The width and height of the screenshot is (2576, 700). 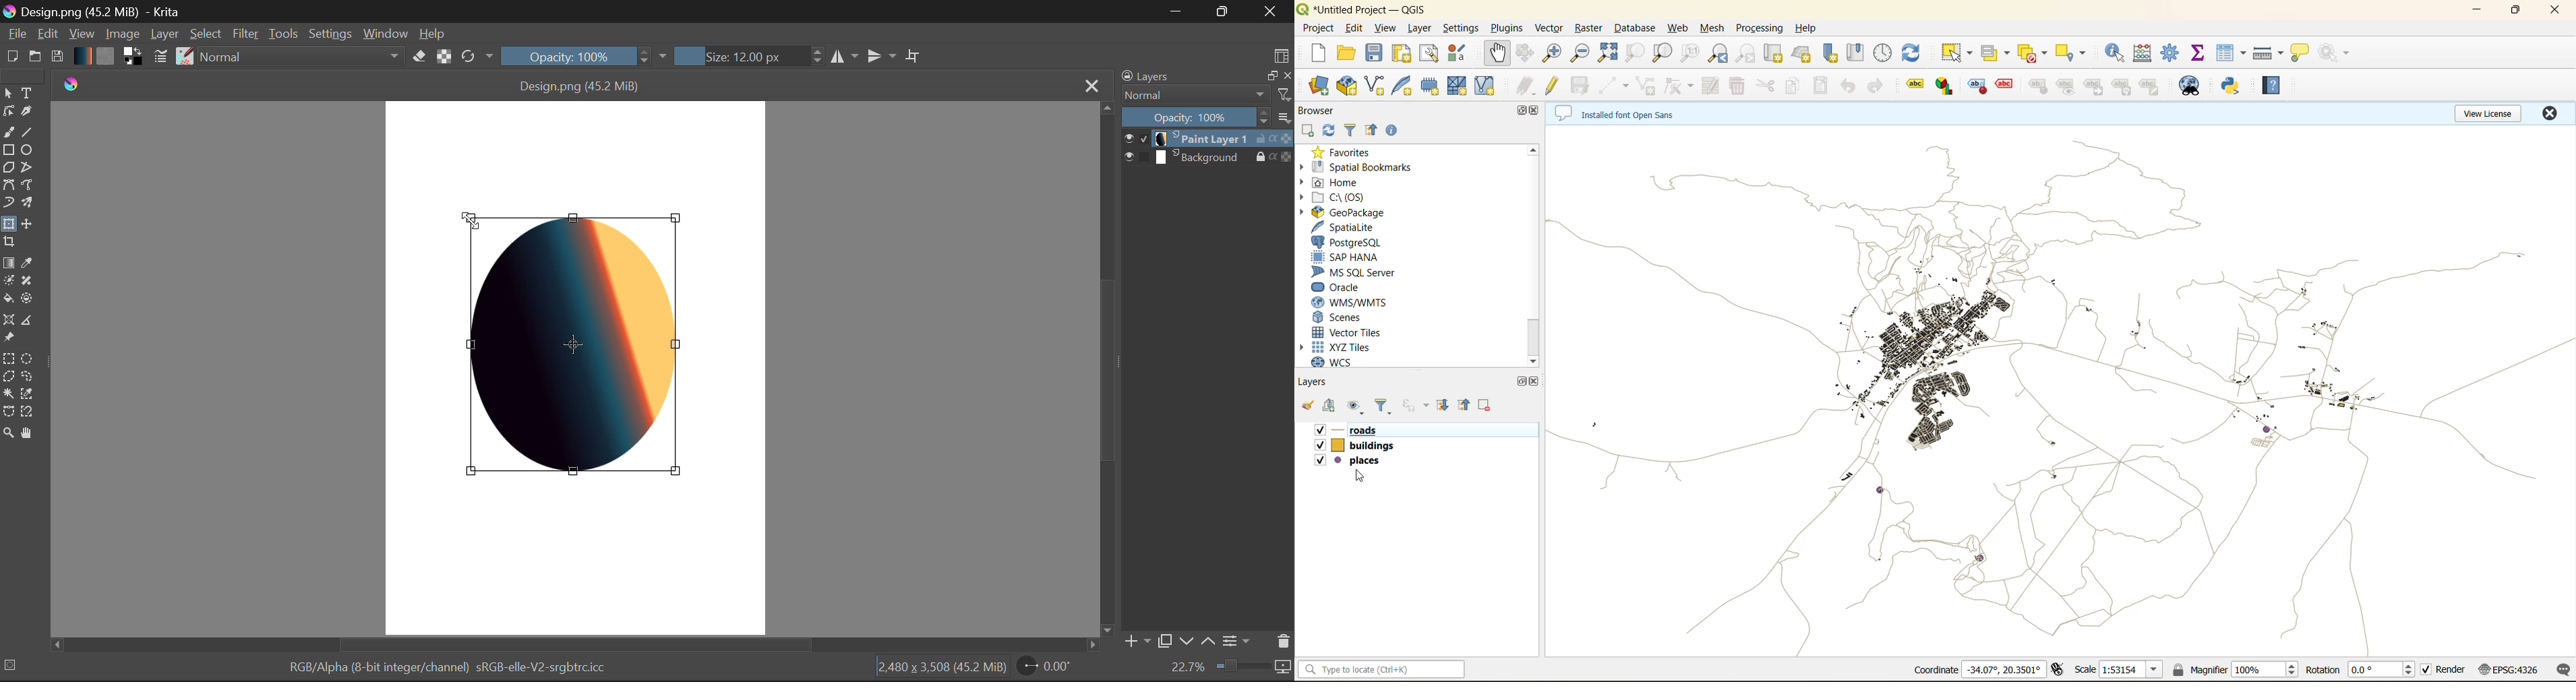 I want to click on cursor, so click(x=1358, y=476).